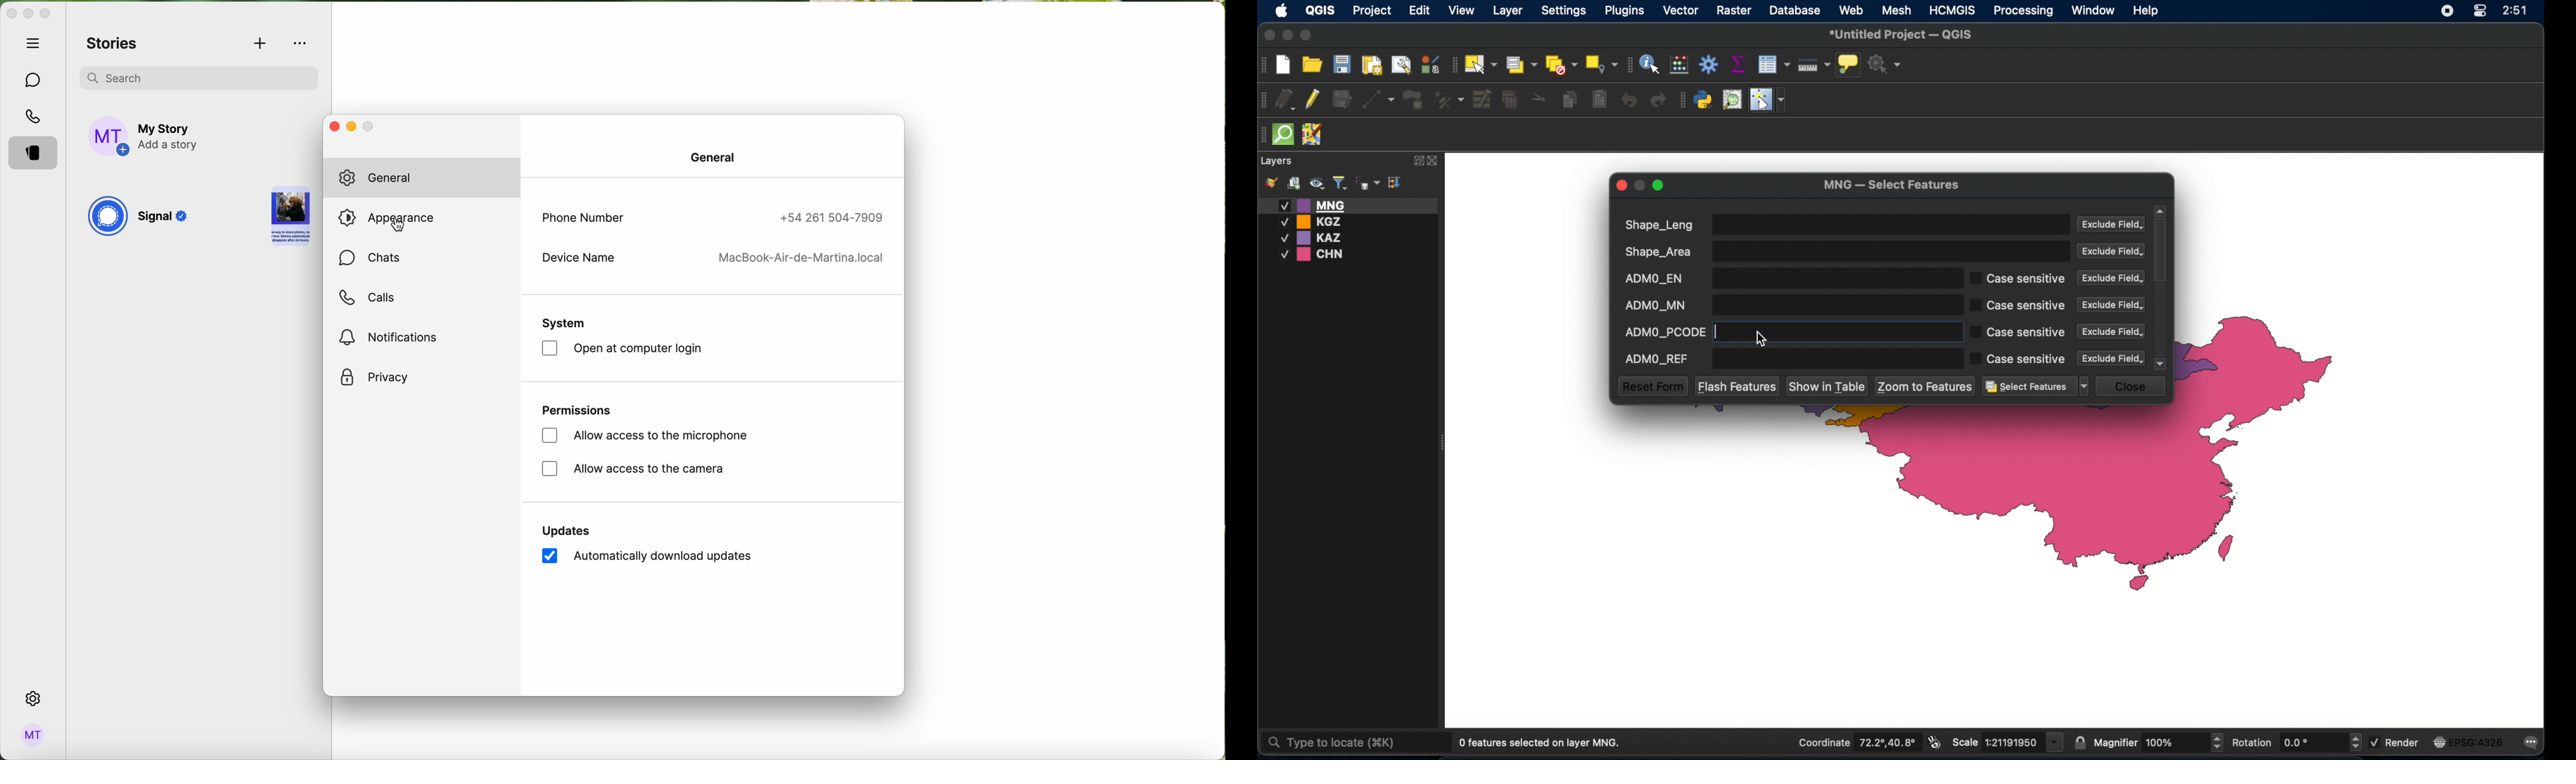  What do you see at coordinates (1652, 386) in the screenshot?
I see `reset form` at bounding box center [1652, 386].